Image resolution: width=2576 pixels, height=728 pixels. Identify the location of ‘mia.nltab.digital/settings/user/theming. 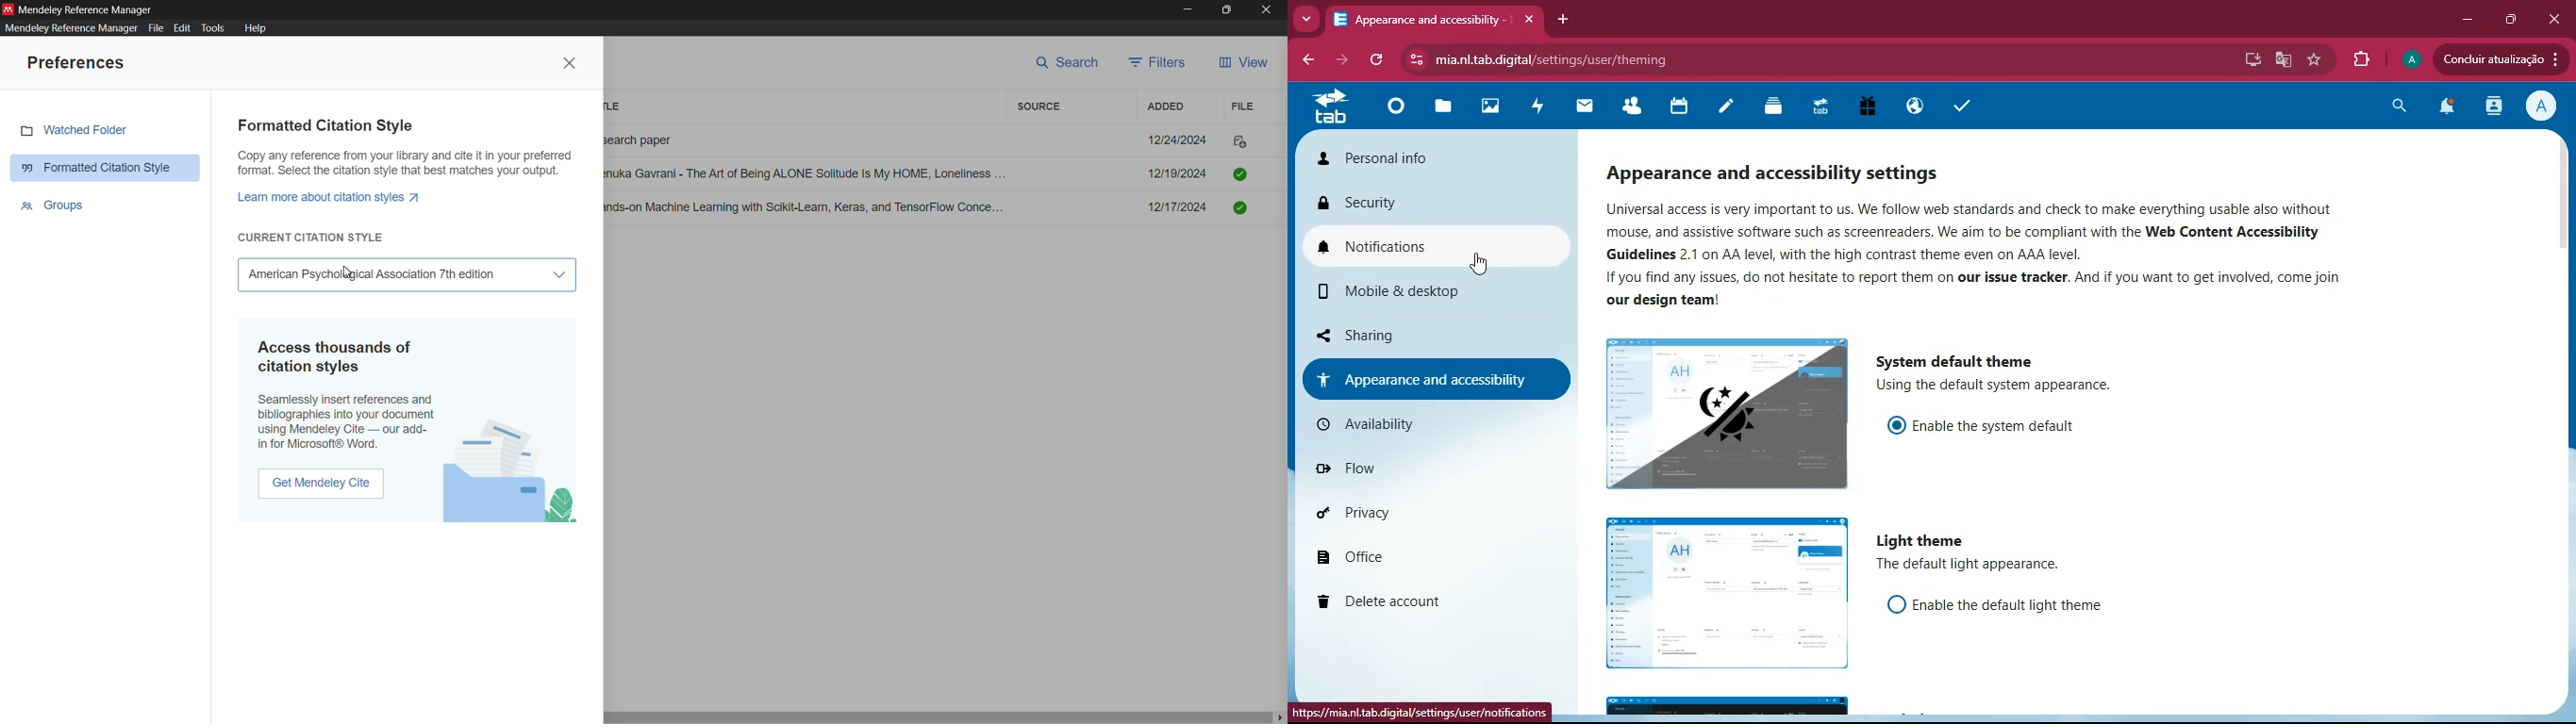
(1554, 60).